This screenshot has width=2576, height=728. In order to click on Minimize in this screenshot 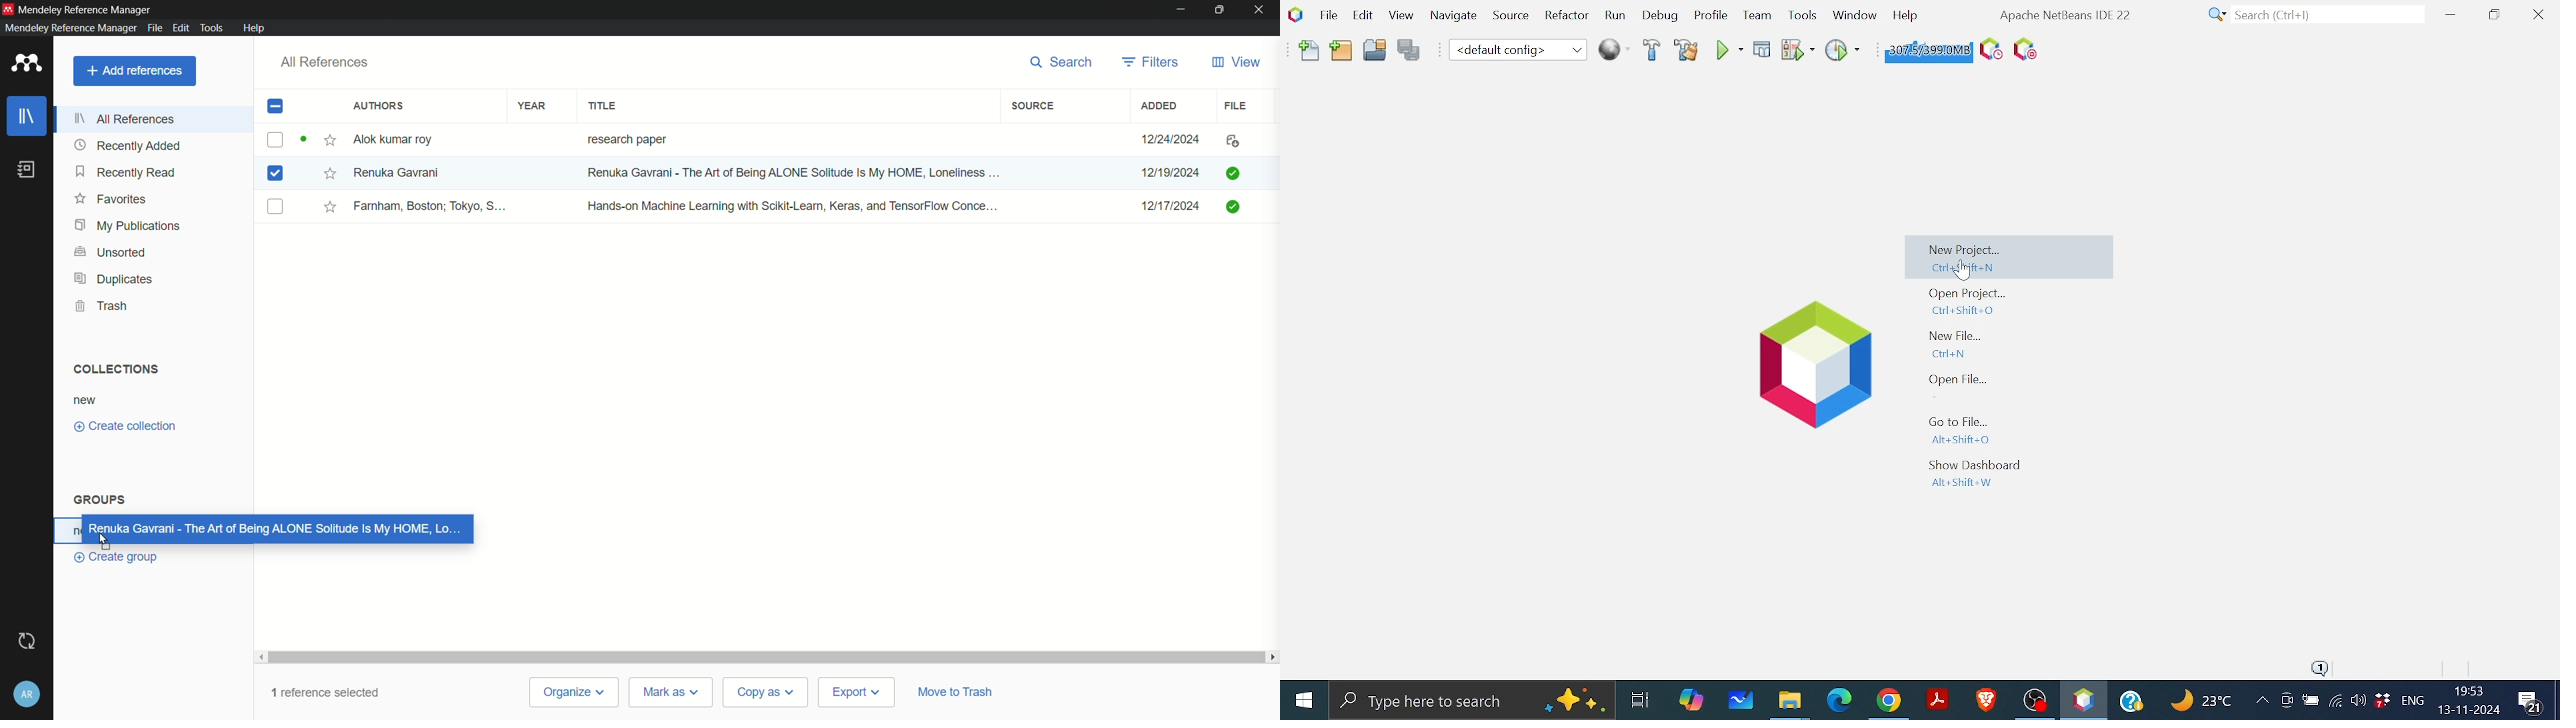, I will do `click(2450, 14)`.